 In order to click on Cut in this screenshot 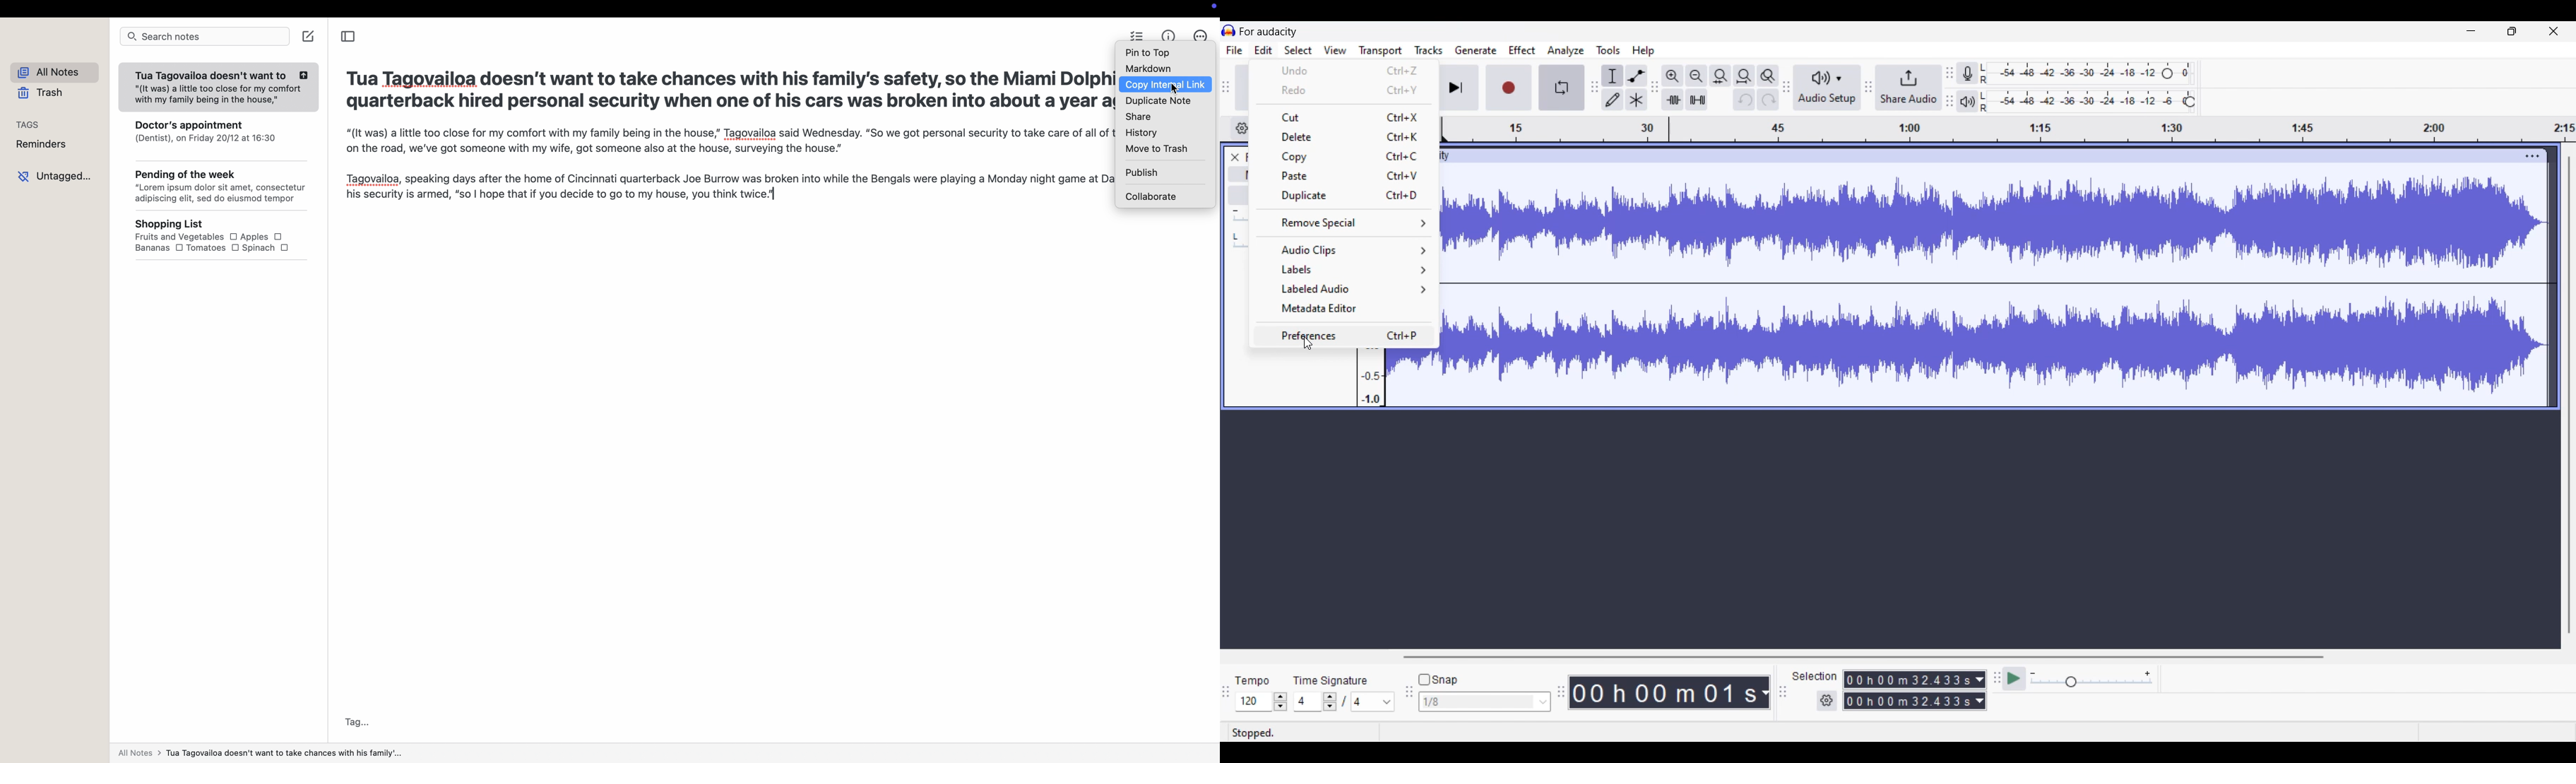, I will do `click(1344, 118)`.